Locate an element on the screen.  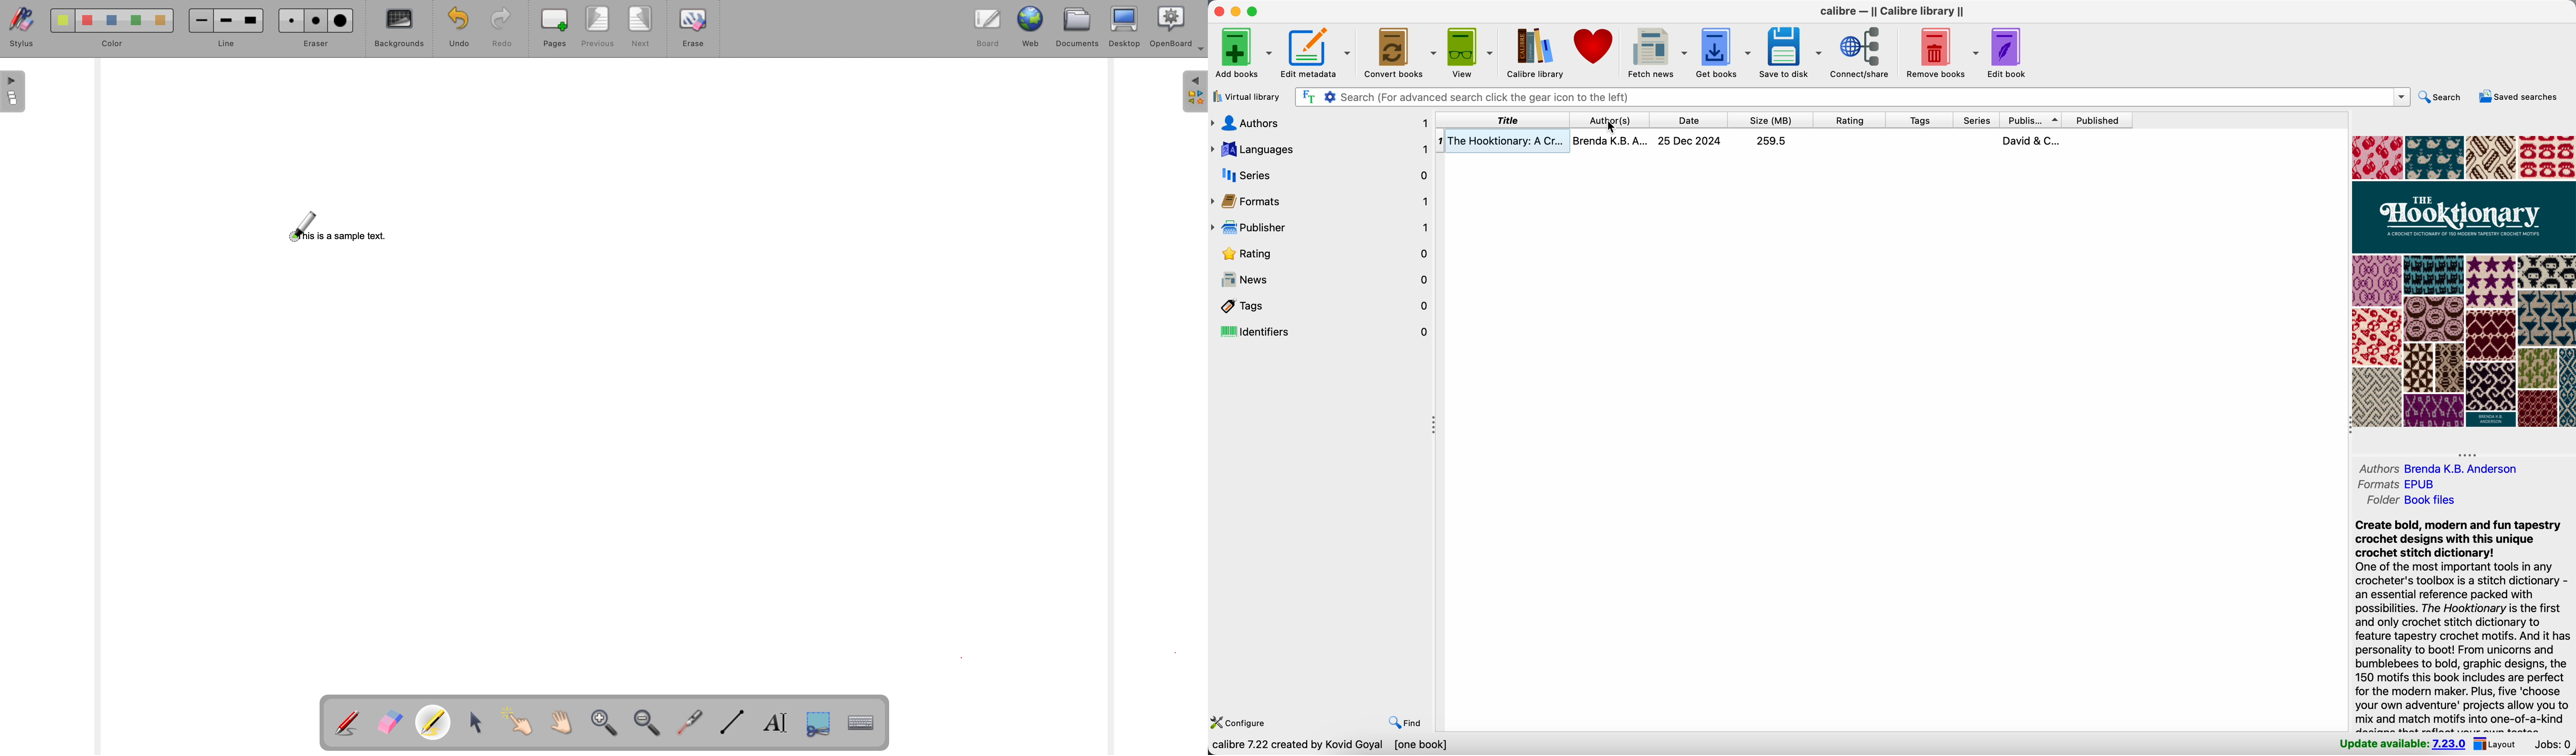
desktop is located at coordinates (1125, 27).